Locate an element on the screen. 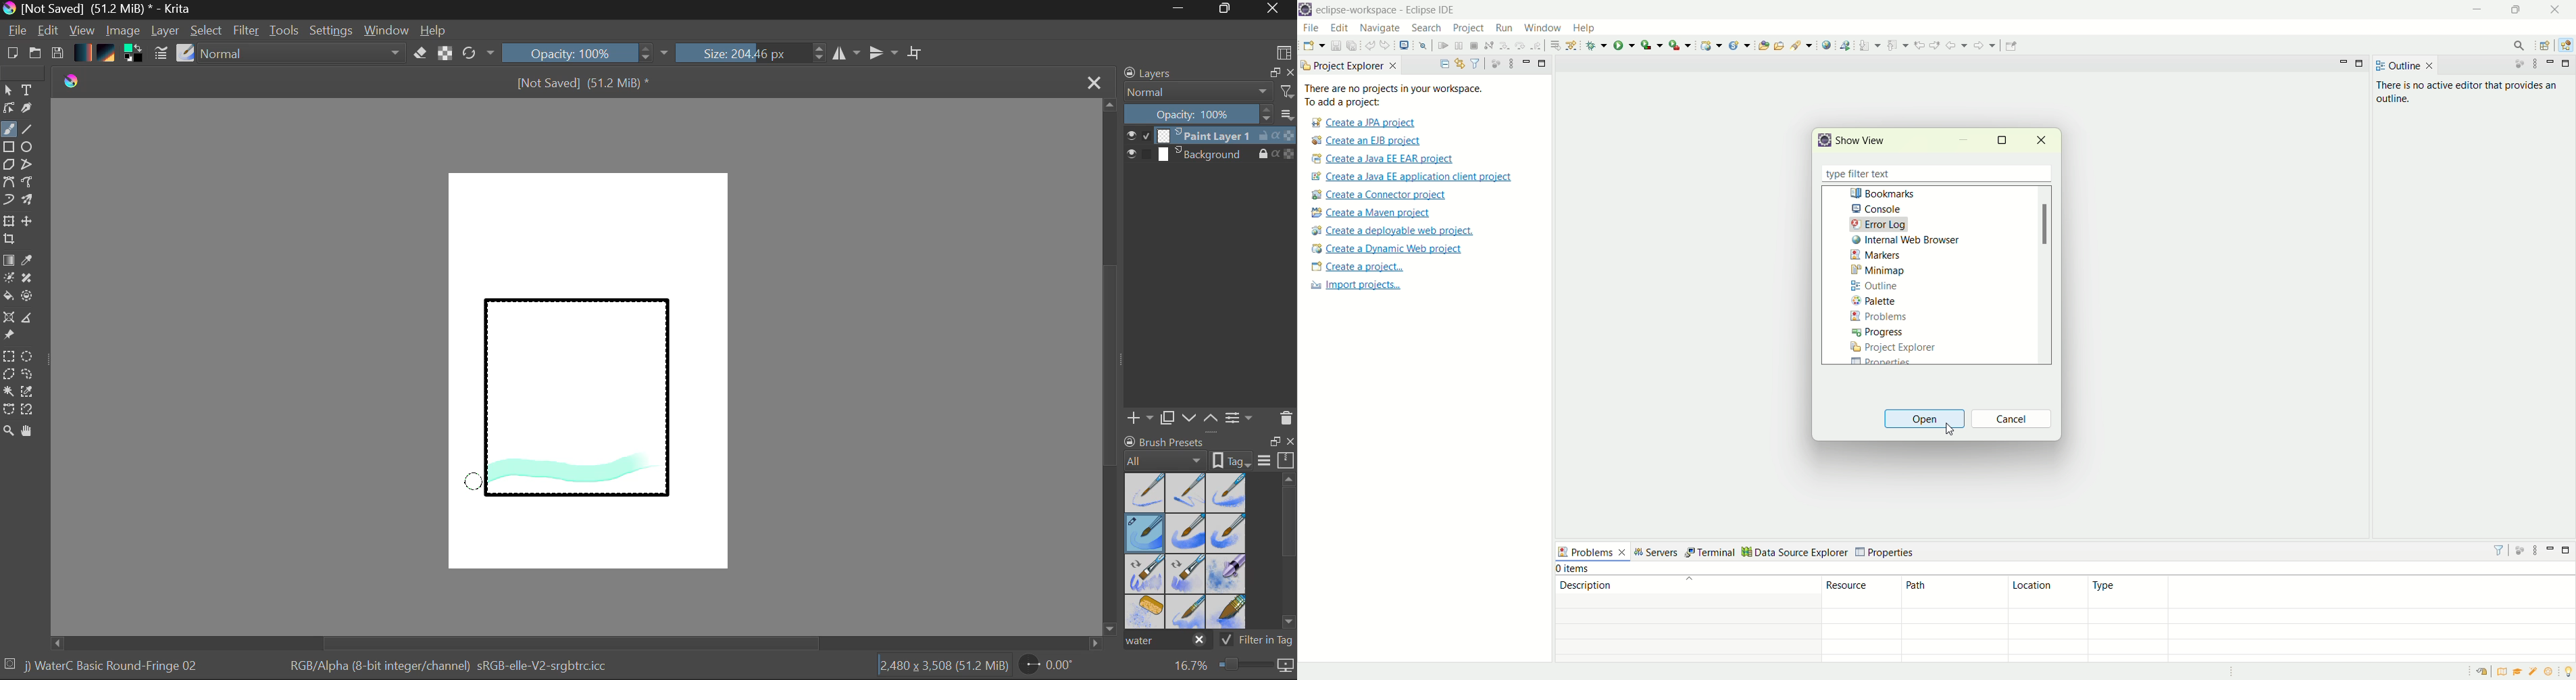 The width and height of the screenshot is (2576, 700). Close is located at coordinates (1274, 9).